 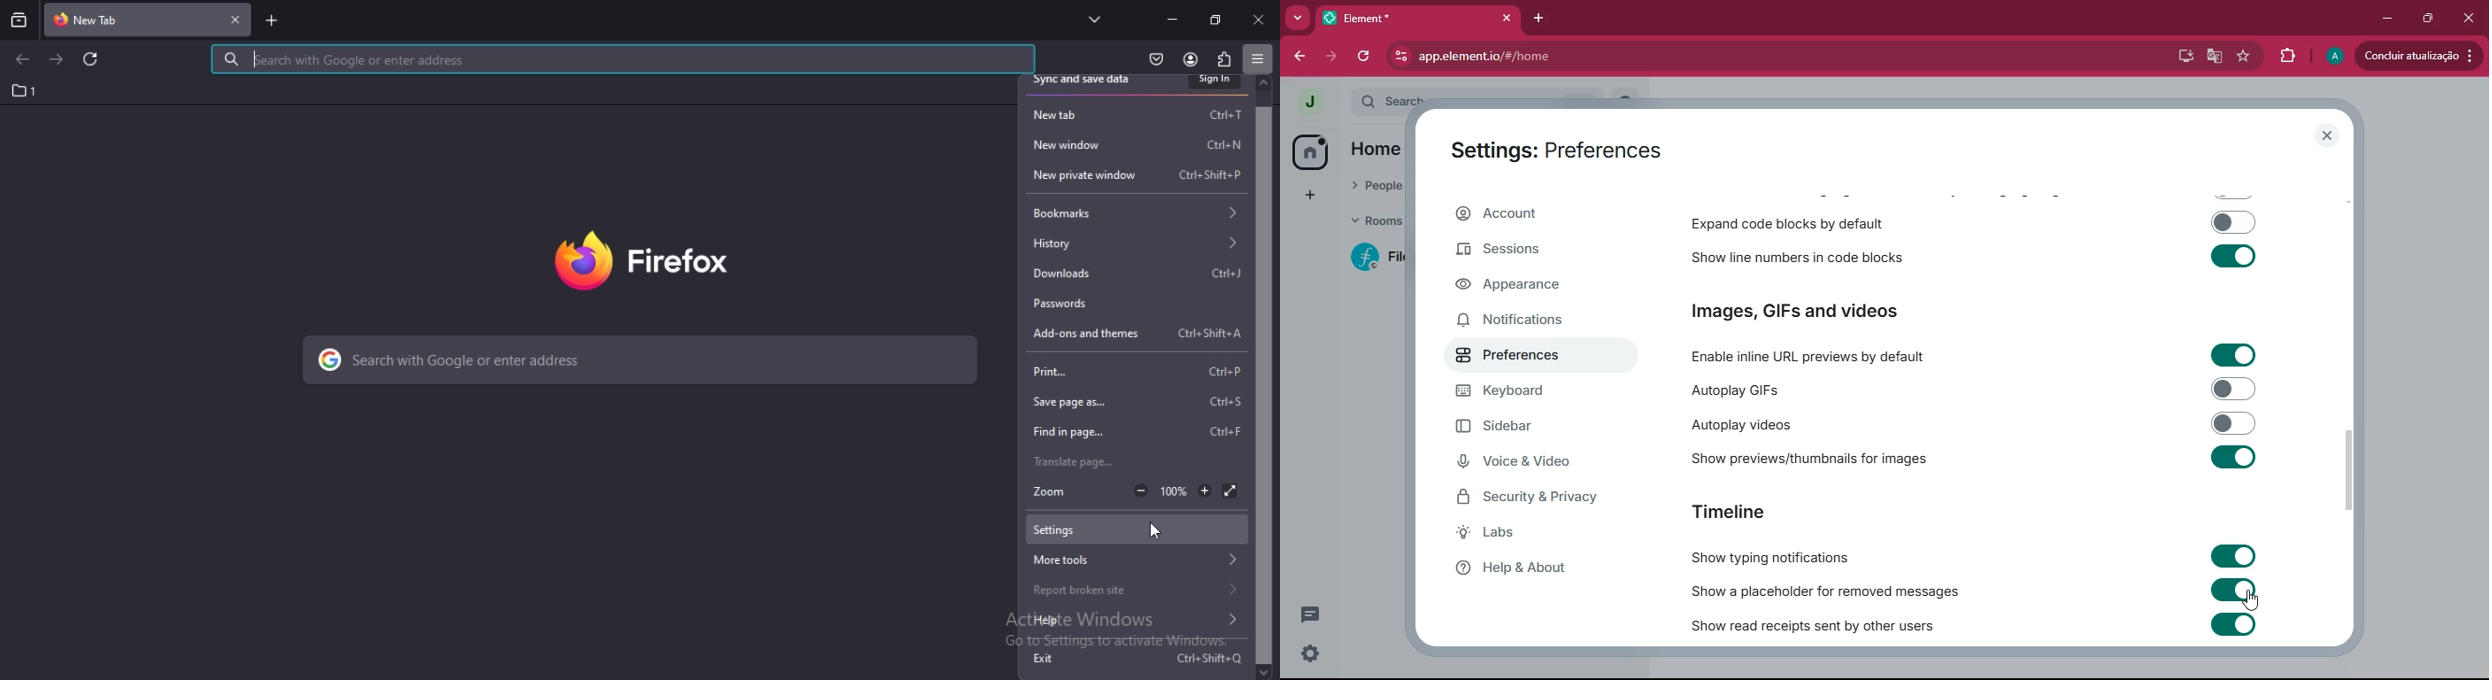 I want to click on find in page, so click(x=1135, y=429).